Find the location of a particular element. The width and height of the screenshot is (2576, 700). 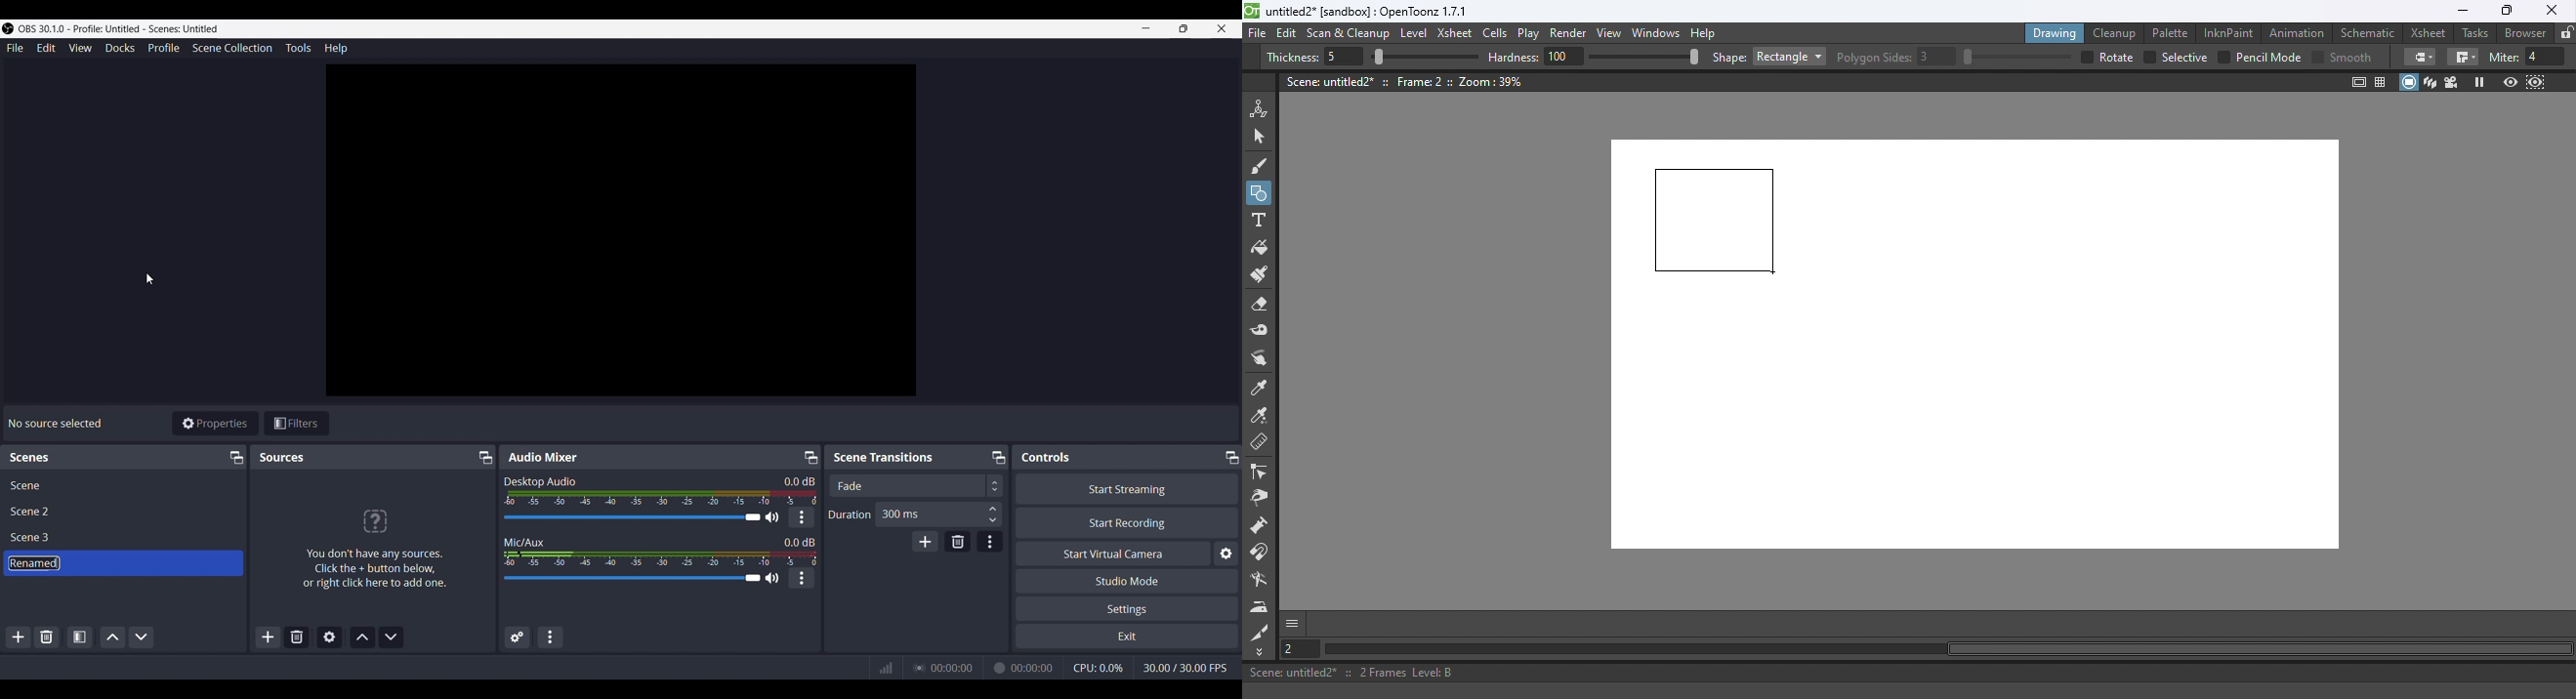

Move scene down is located at coordinates (142, 636).